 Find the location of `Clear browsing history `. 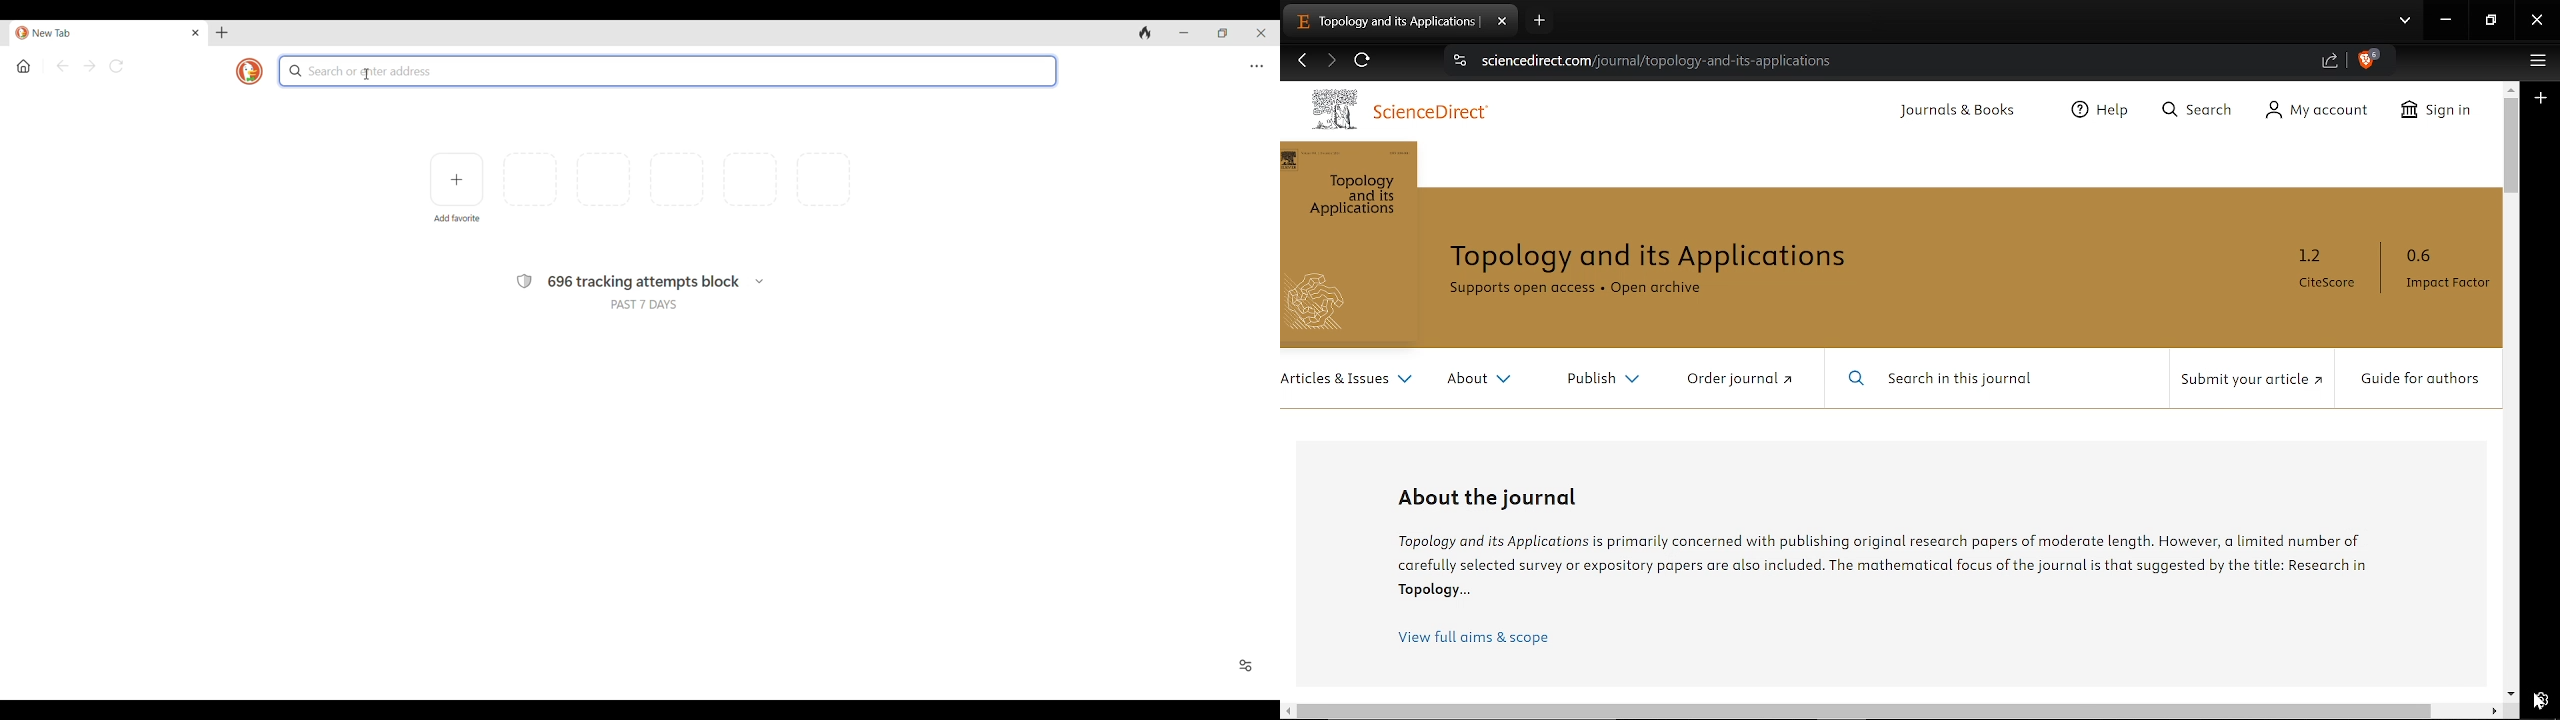

Clear browsing history  is located at coordinates (1145, 33).